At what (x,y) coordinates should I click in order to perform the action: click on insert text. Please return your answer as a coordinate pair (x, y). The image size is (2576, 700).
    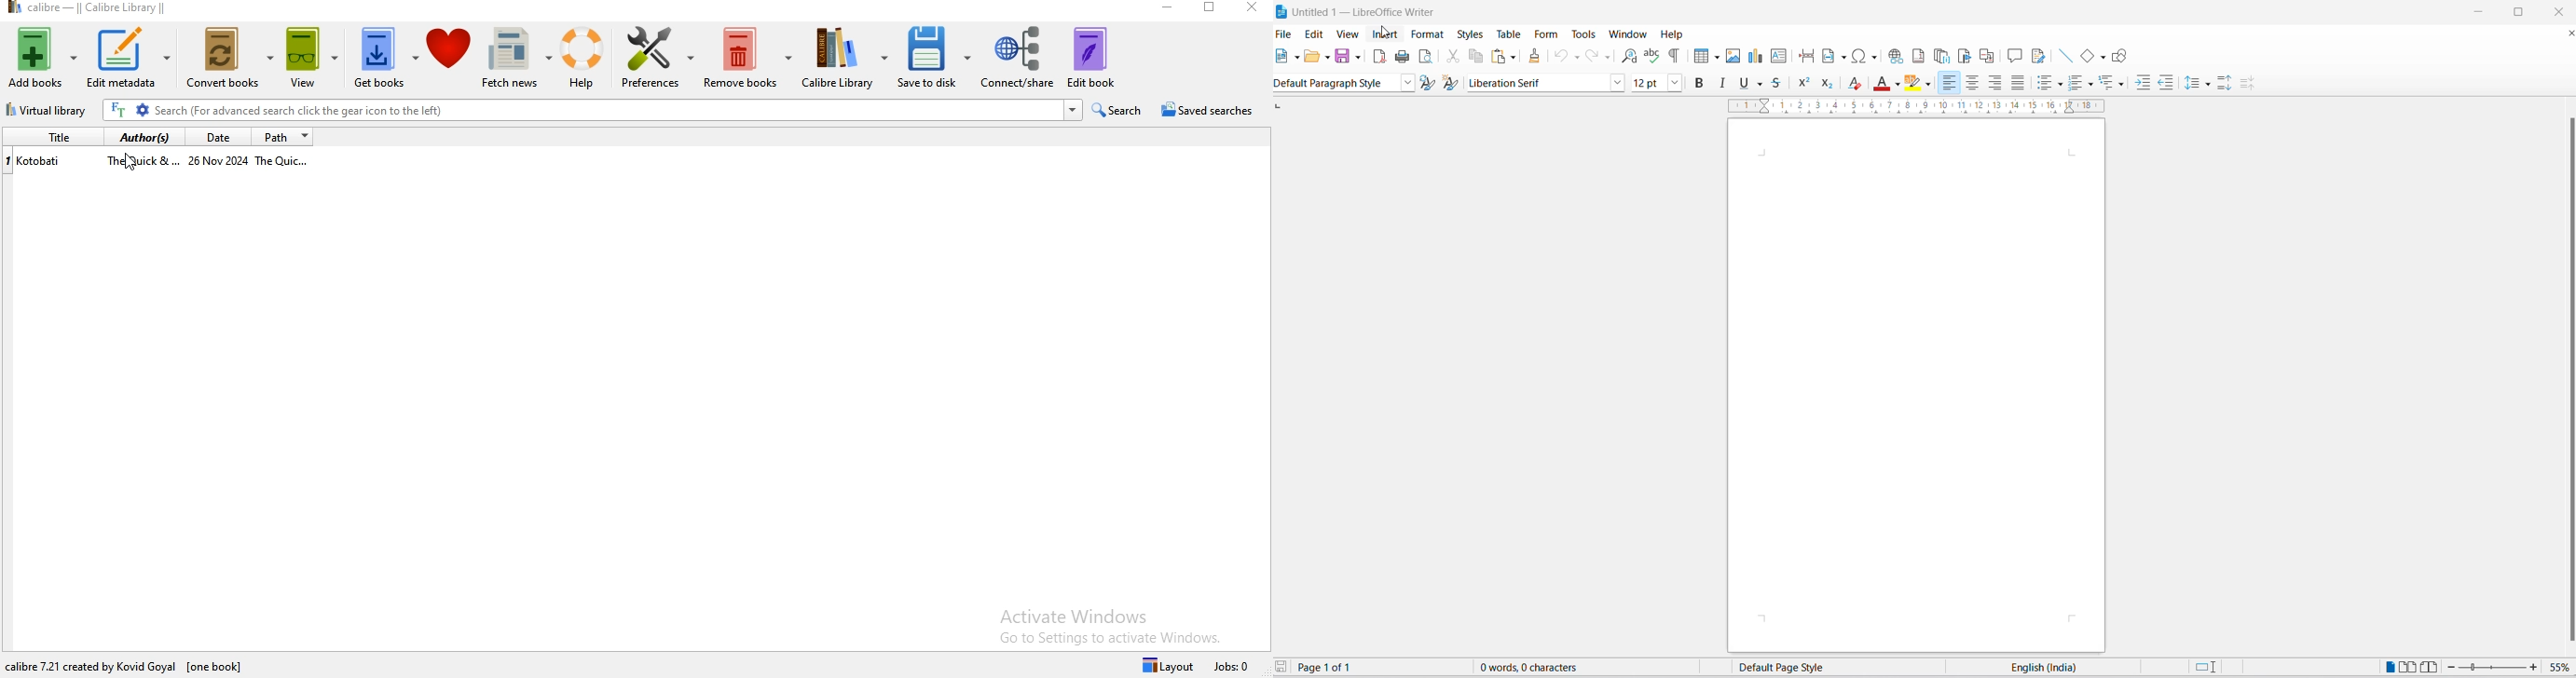
    Looking at the image, I should click on (1780, 56).